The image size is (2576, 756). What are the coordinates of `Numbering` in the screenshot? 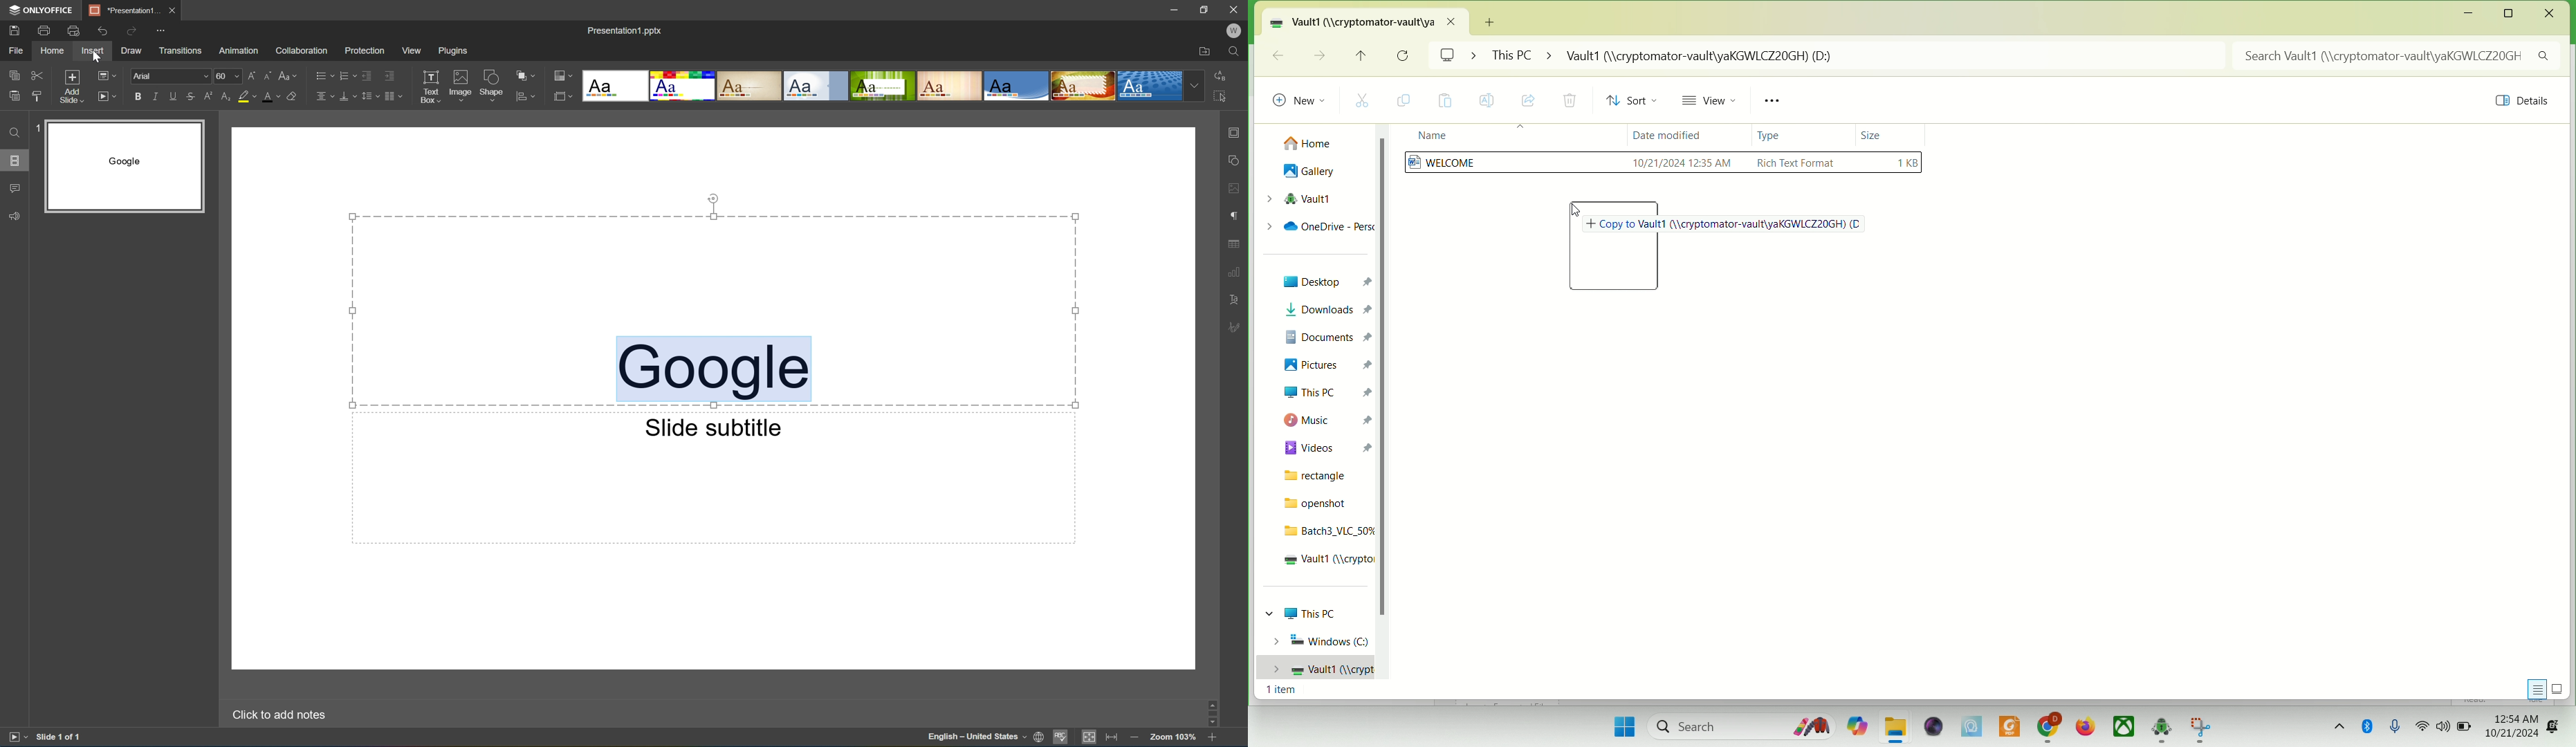 It's located at (348, 73).